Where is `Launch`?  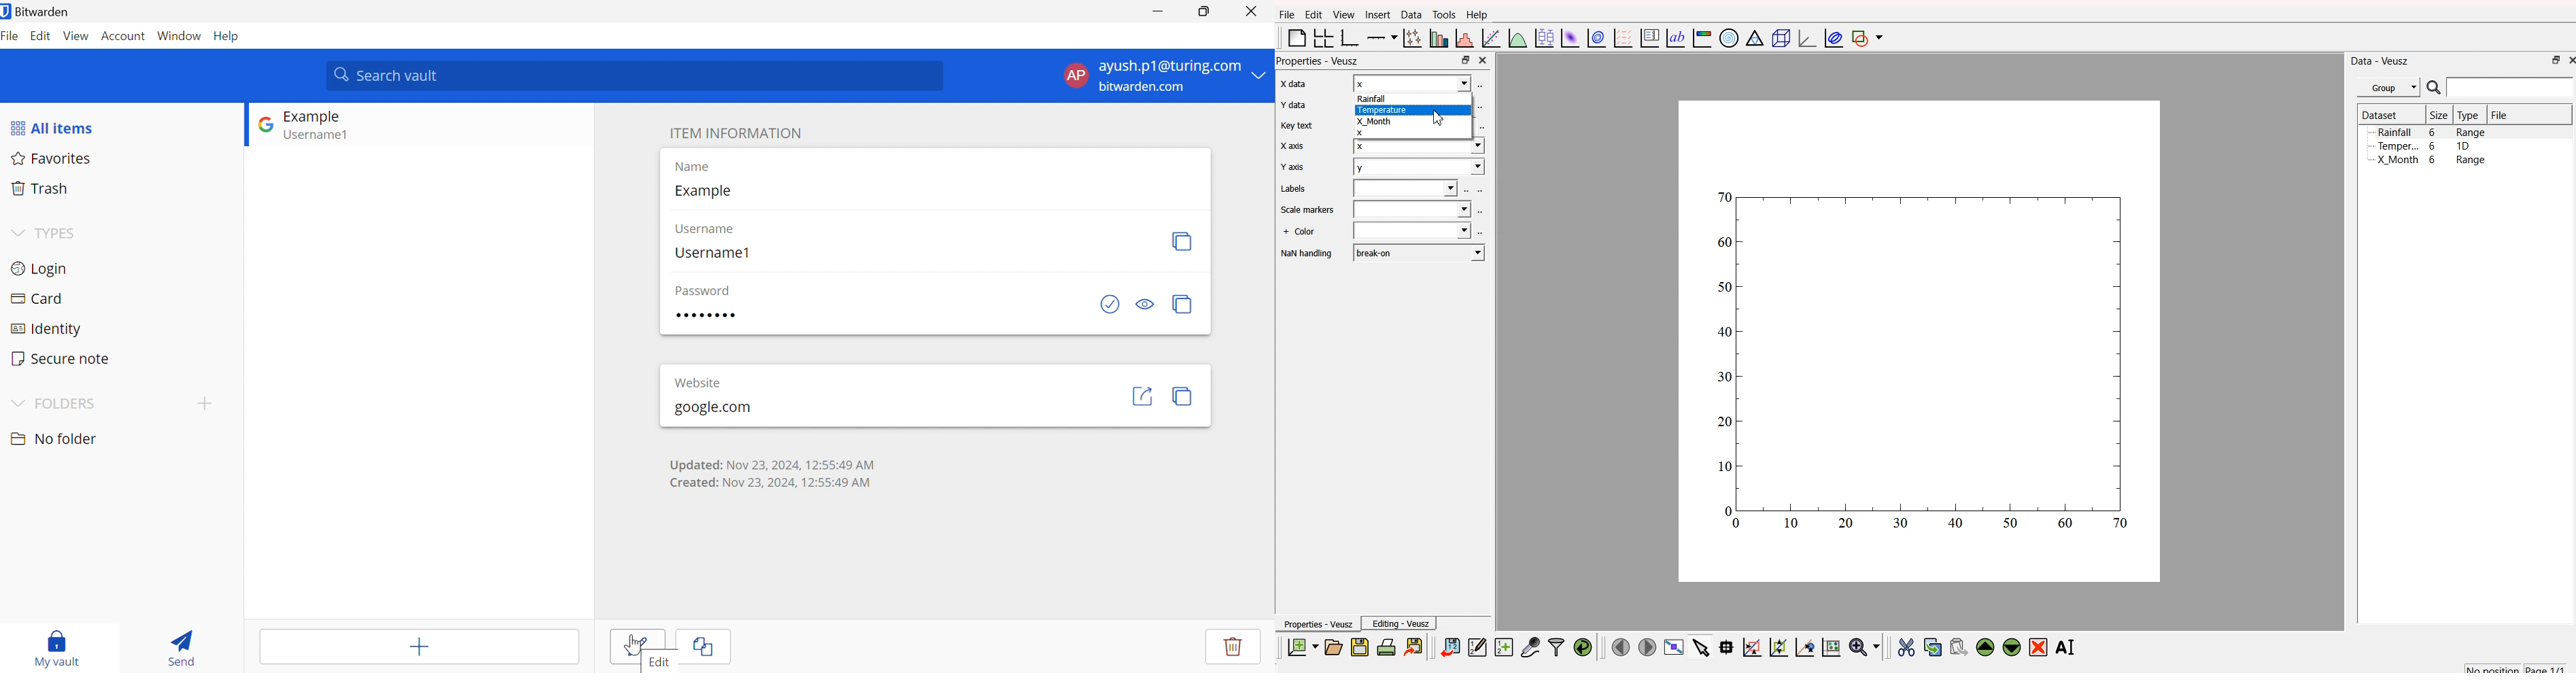 Launch is located at coordinates (1142, 396).